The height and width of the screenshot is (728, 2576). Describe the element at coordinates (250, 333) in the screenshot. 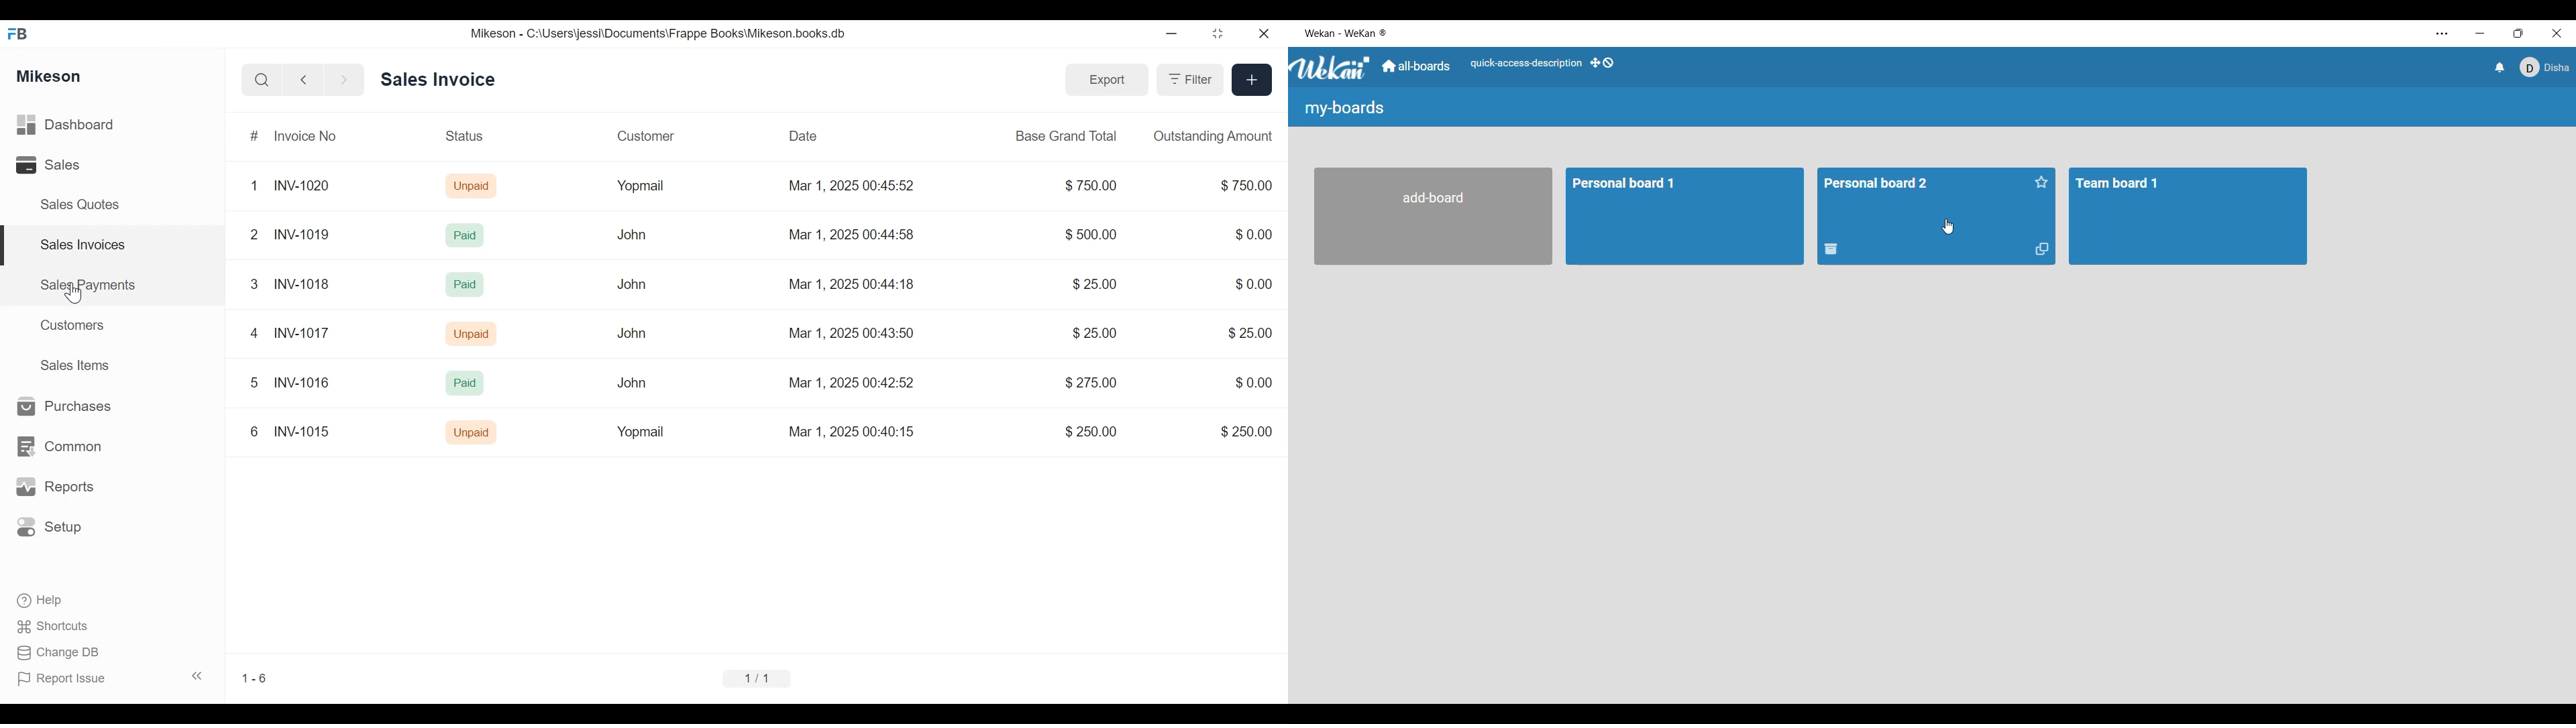

I see `4` at that location.